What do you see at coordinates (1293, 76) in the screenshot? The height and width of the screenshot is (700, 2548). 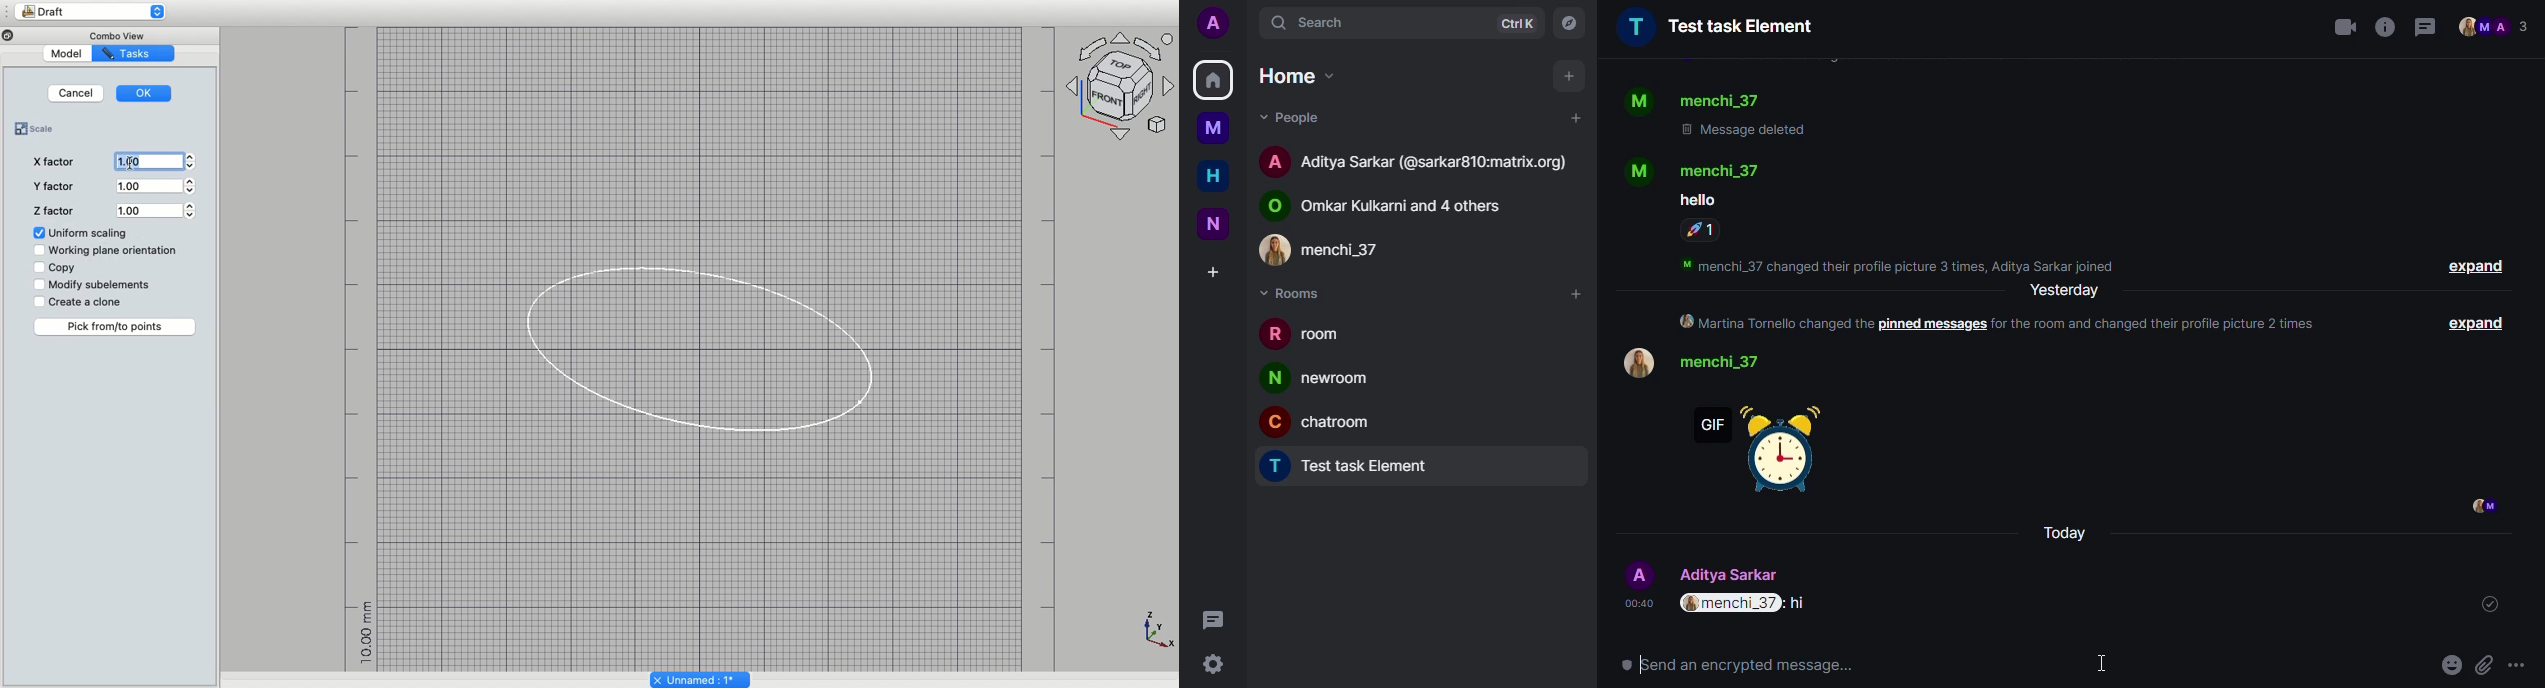 I see `home drop down` at bounding box center [1293, 76].